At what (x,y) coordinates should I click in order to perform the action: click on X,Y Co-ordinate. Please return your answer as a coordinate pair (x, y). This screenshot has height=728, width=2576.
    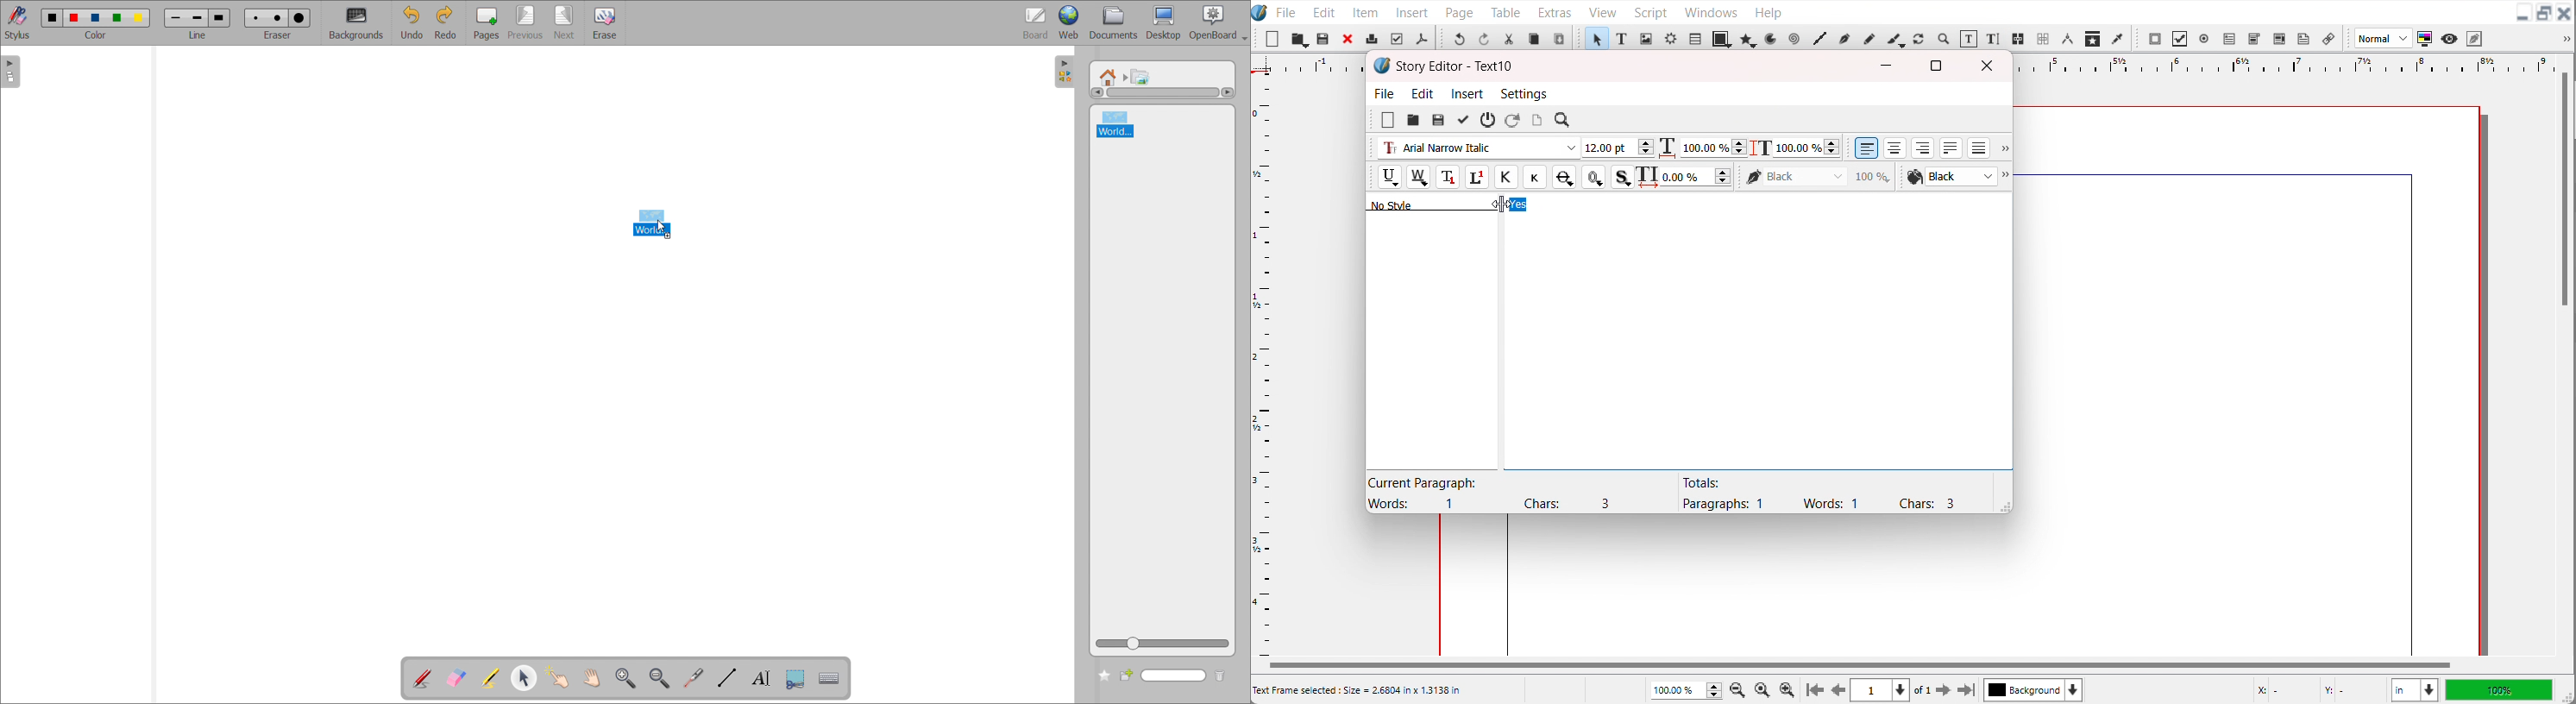
    Looking at the image, I should click on (2316, 689).